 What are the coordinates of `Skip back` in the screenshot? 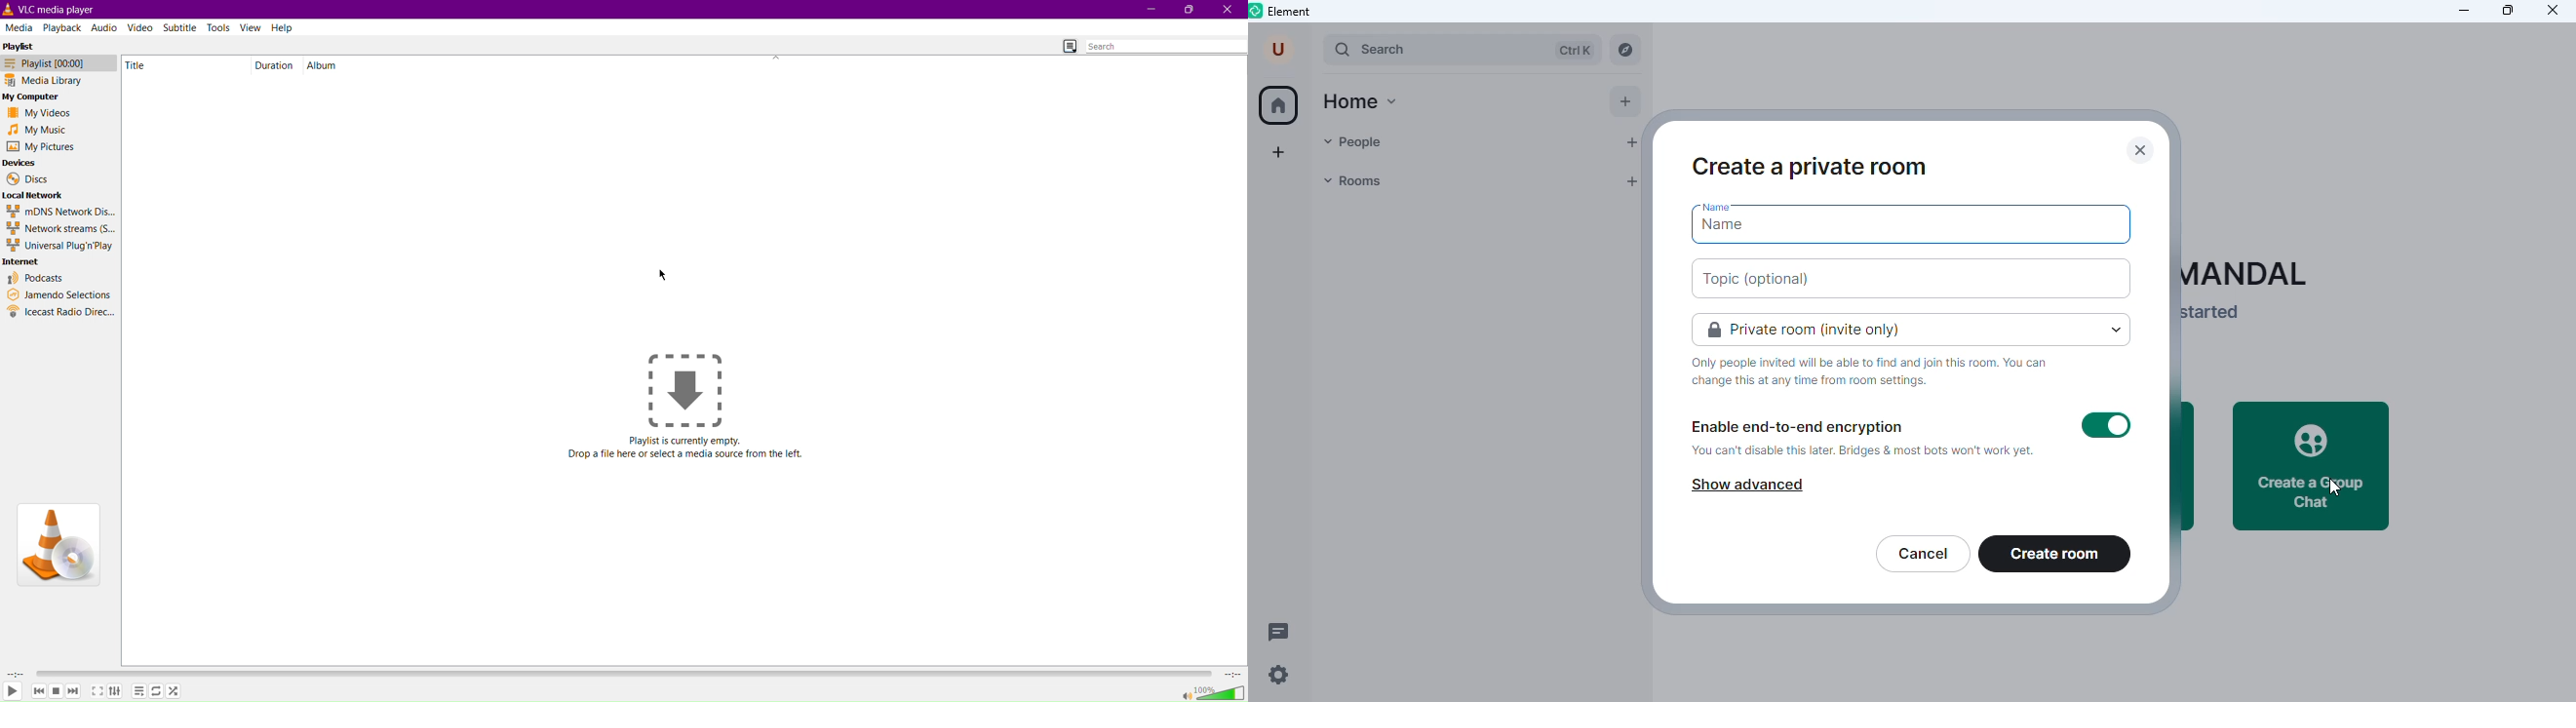 It's located at (38, 691).